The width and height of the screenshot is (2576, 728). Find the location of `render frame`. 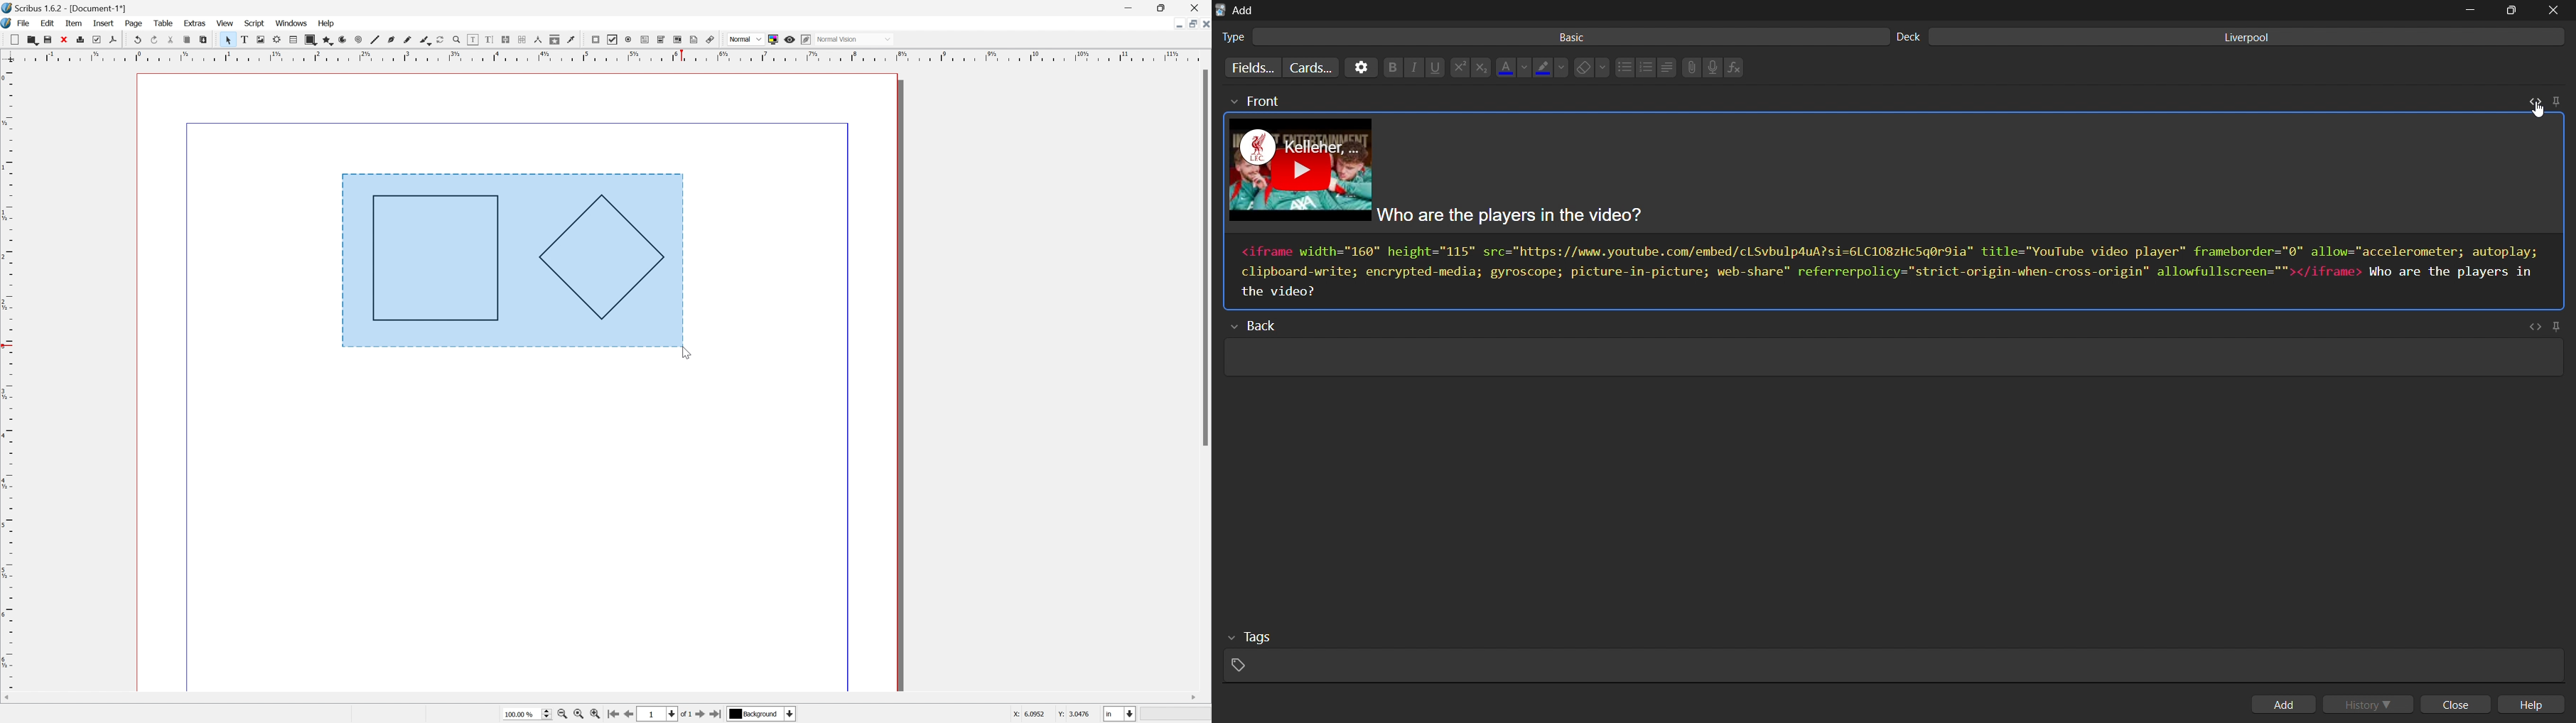

render frame is located at coordinates (275, 39).